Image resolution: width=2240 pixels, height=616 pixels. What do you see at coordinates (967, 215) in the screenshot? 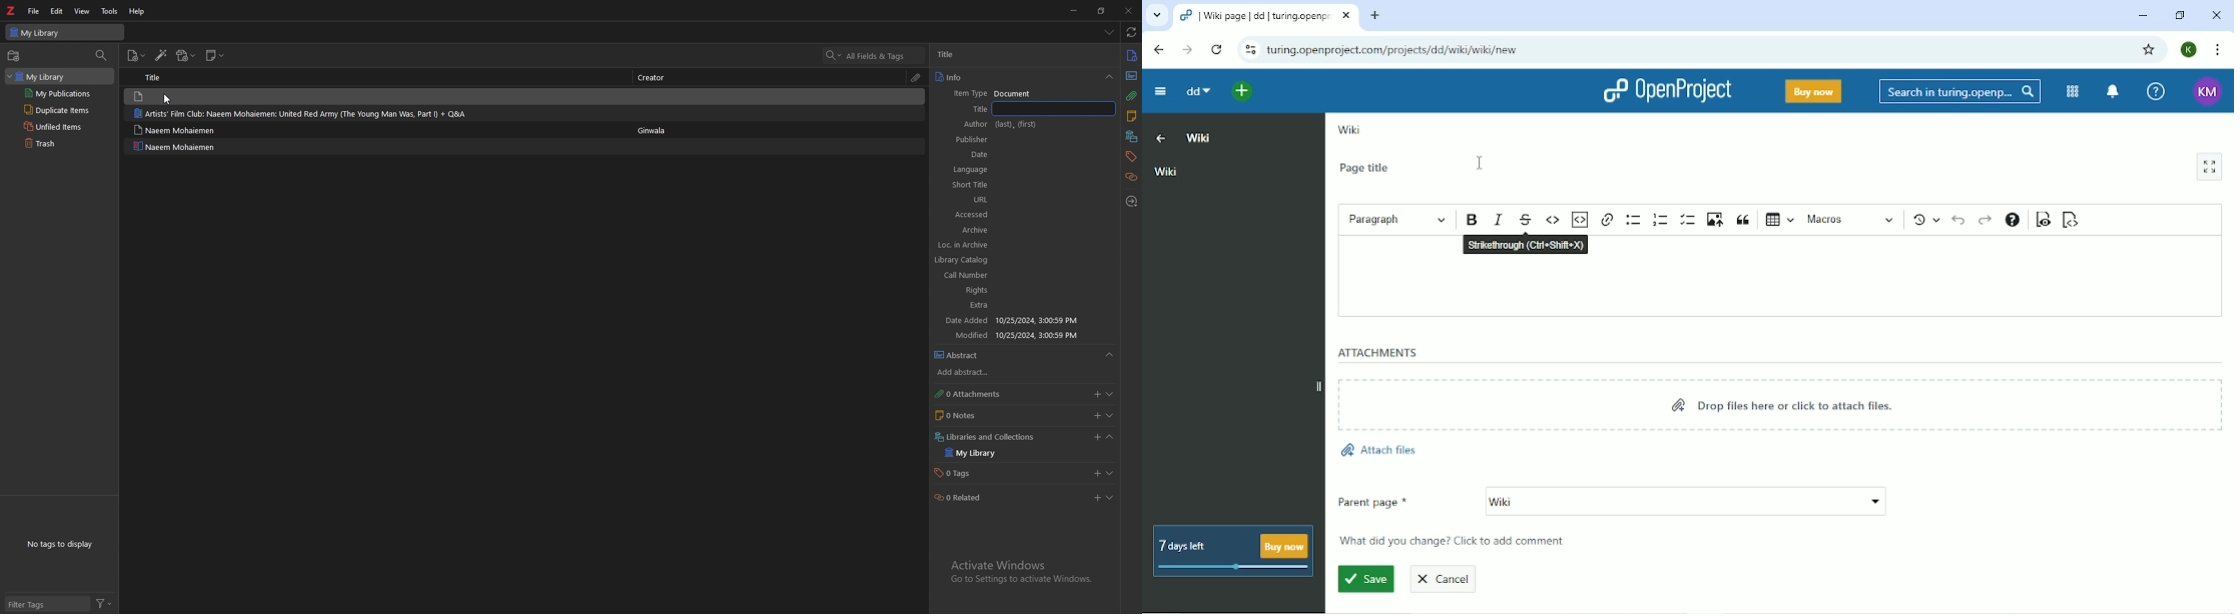
I see `edition` at bounding box center [967, 215].